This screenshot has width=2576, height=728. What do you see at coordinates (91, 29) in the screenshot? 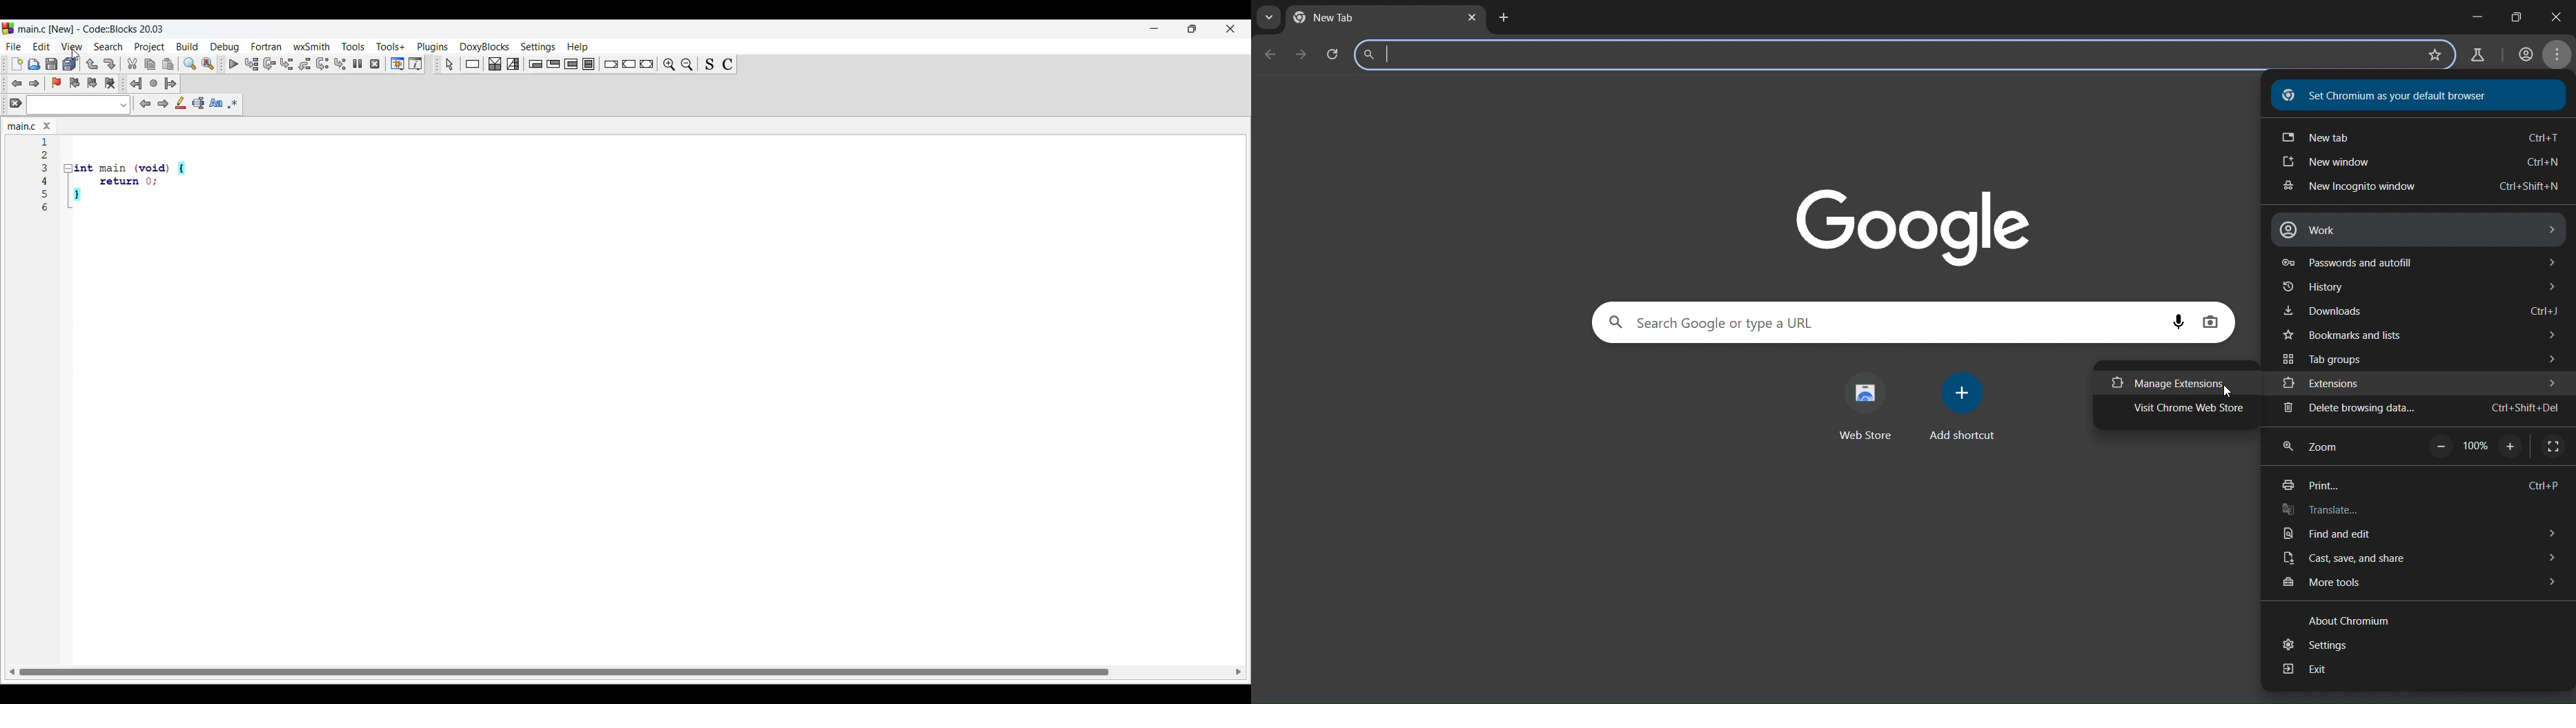
I see `Project name, software name and version` at bounding box center [91, 29].